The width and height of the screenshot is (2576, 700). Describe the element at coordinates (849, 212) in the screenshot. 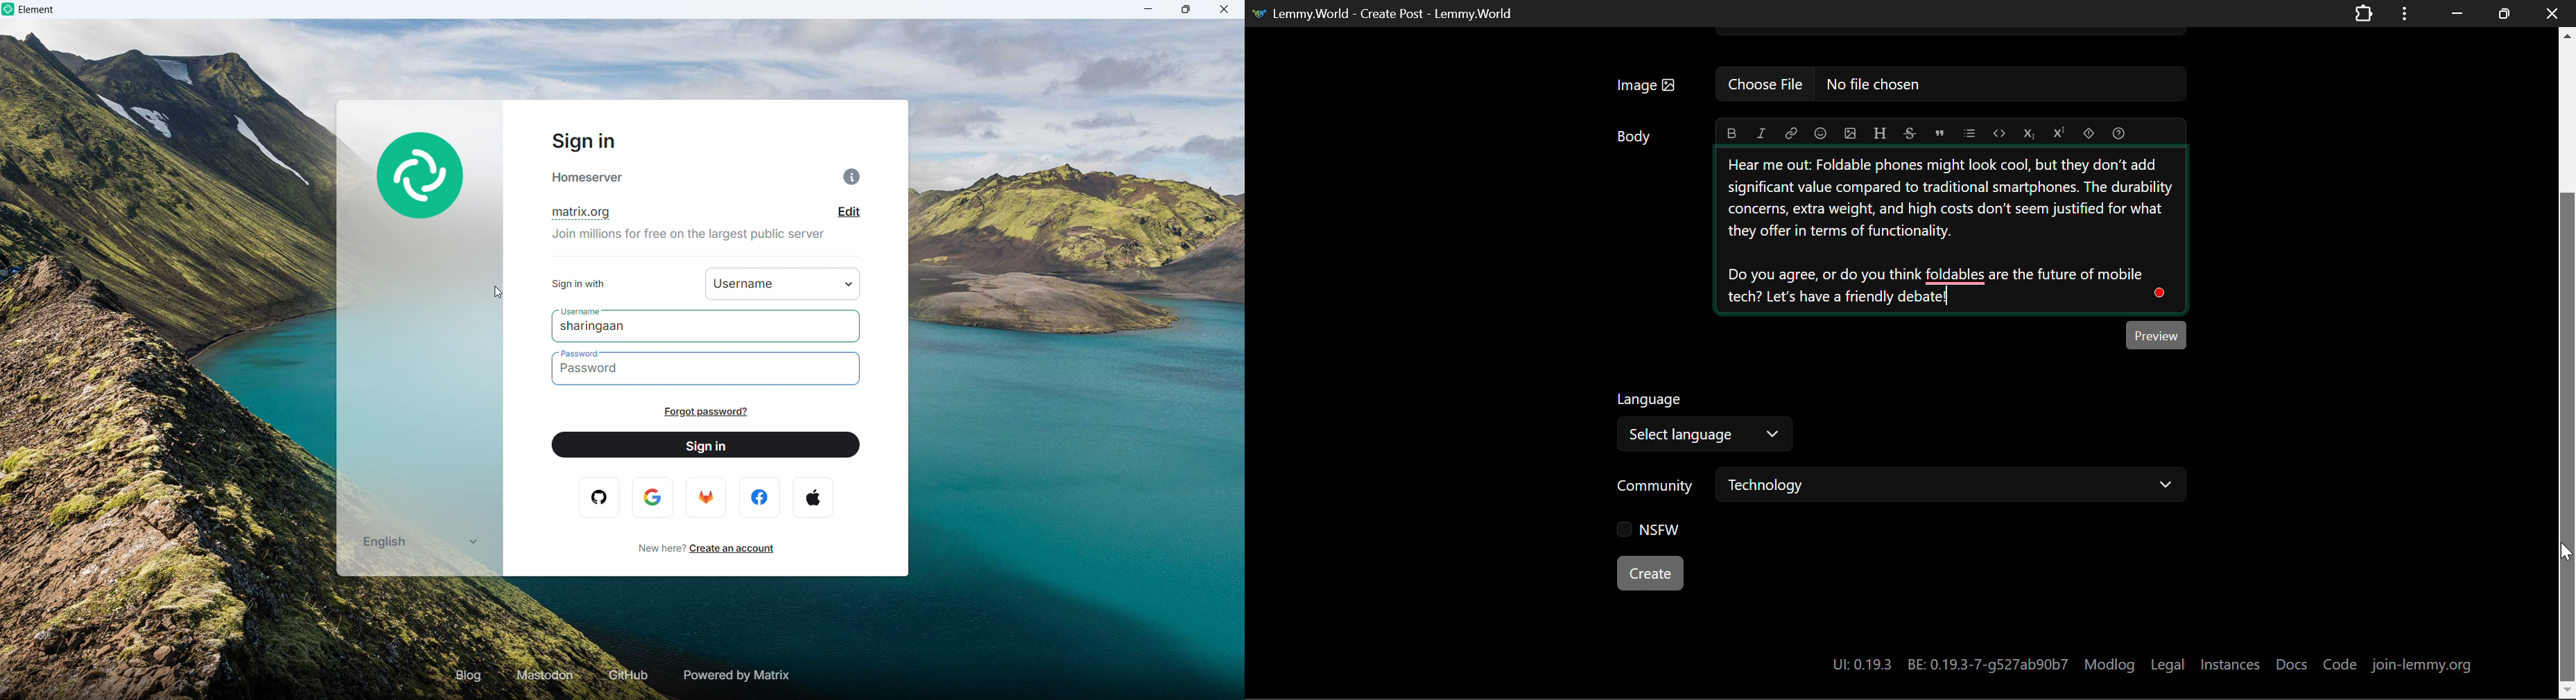

I see `Edit domain ` at that location.